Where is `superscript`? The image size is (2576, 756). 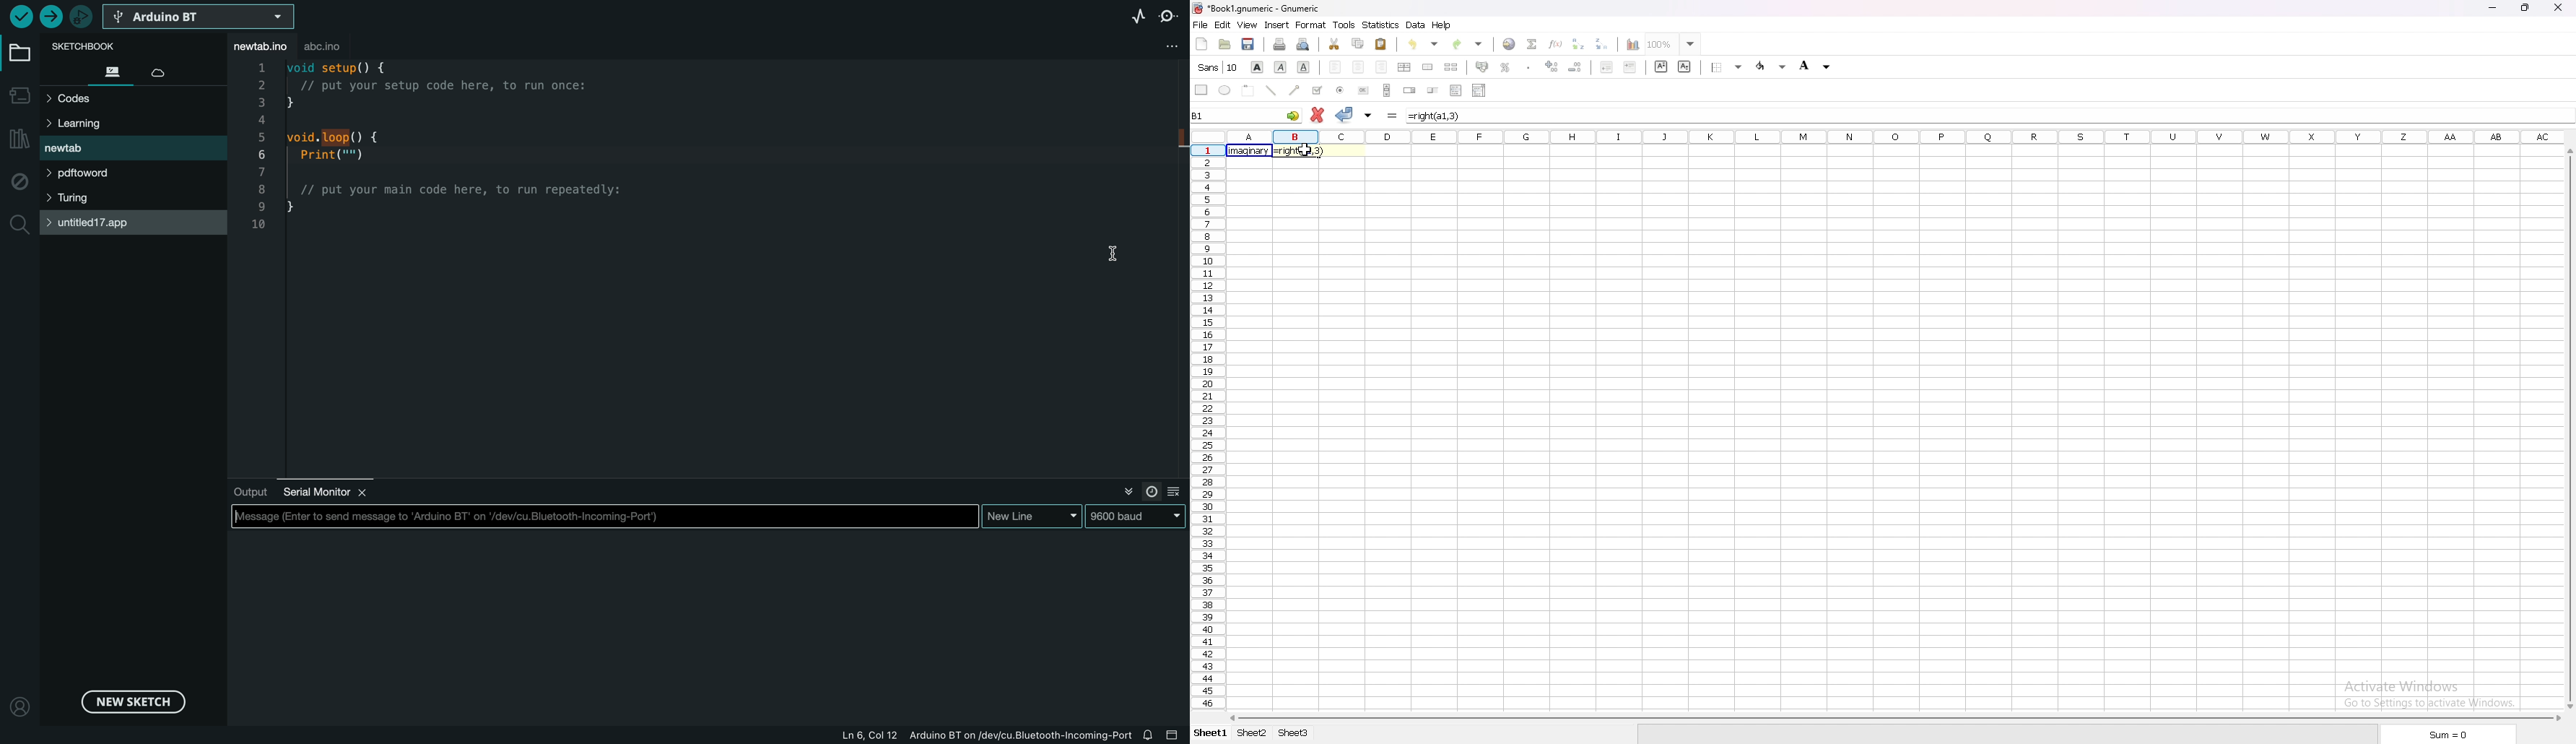
superscript is located at coordinates (1661, 66).